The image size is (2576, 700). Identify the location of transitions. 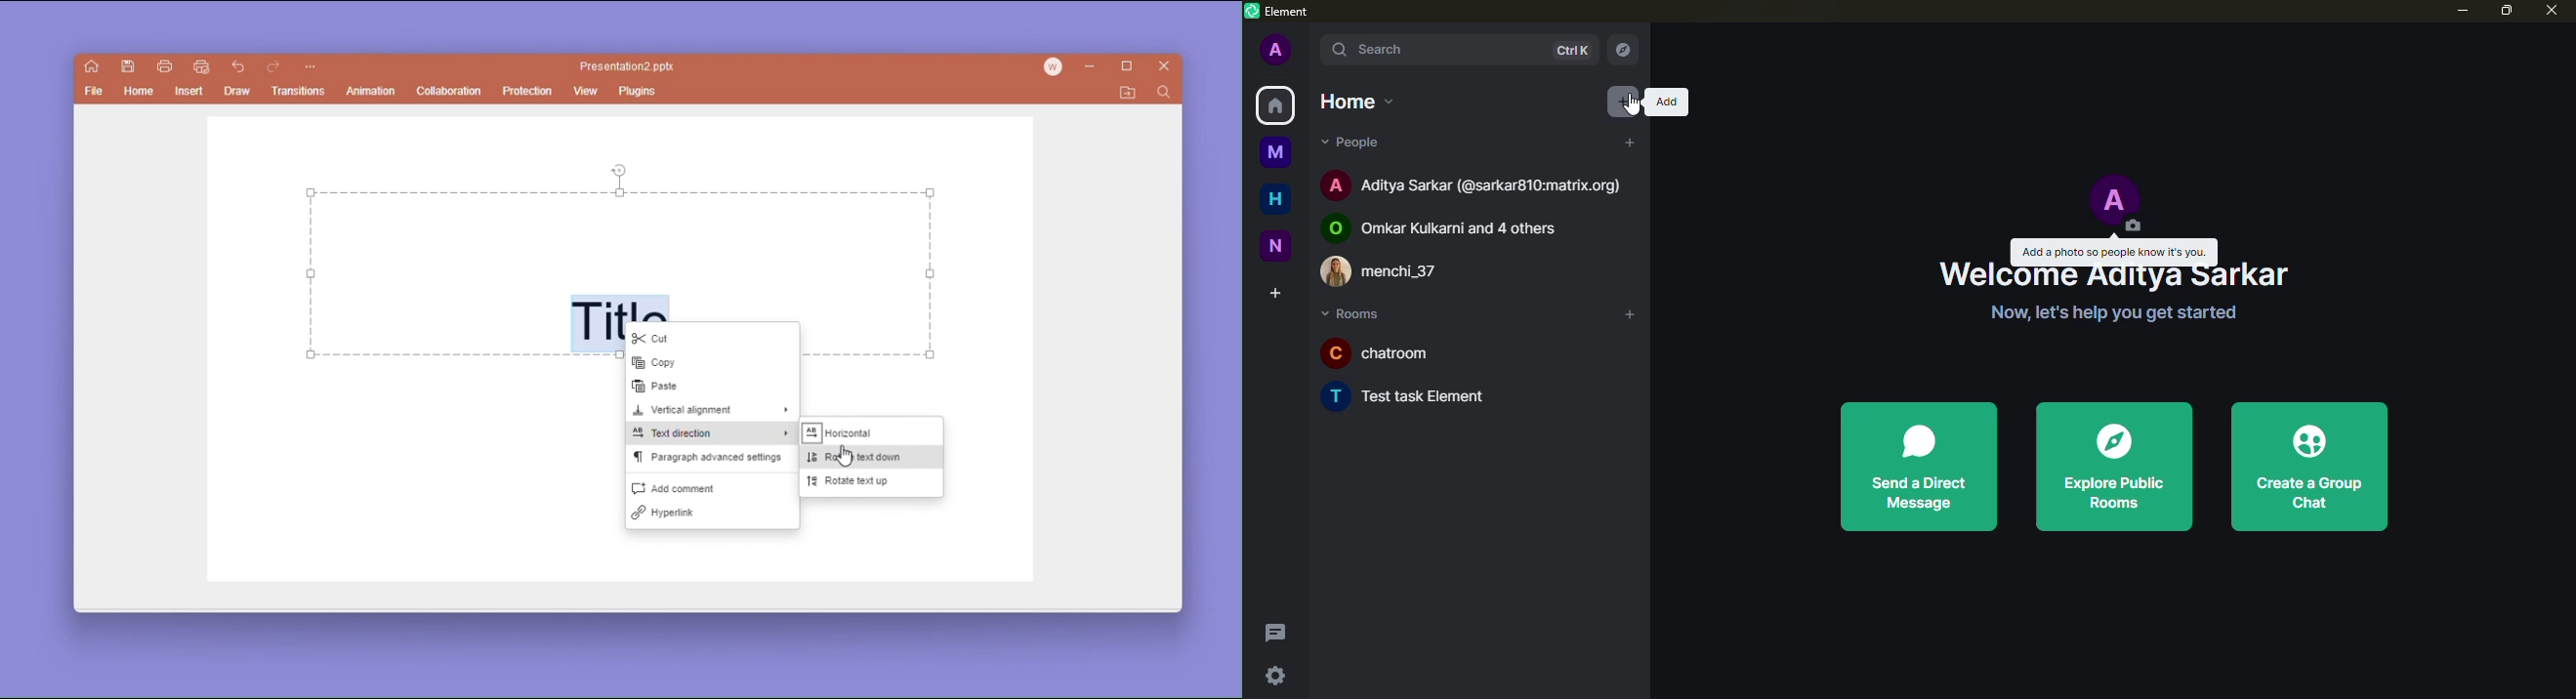
(302, 91).